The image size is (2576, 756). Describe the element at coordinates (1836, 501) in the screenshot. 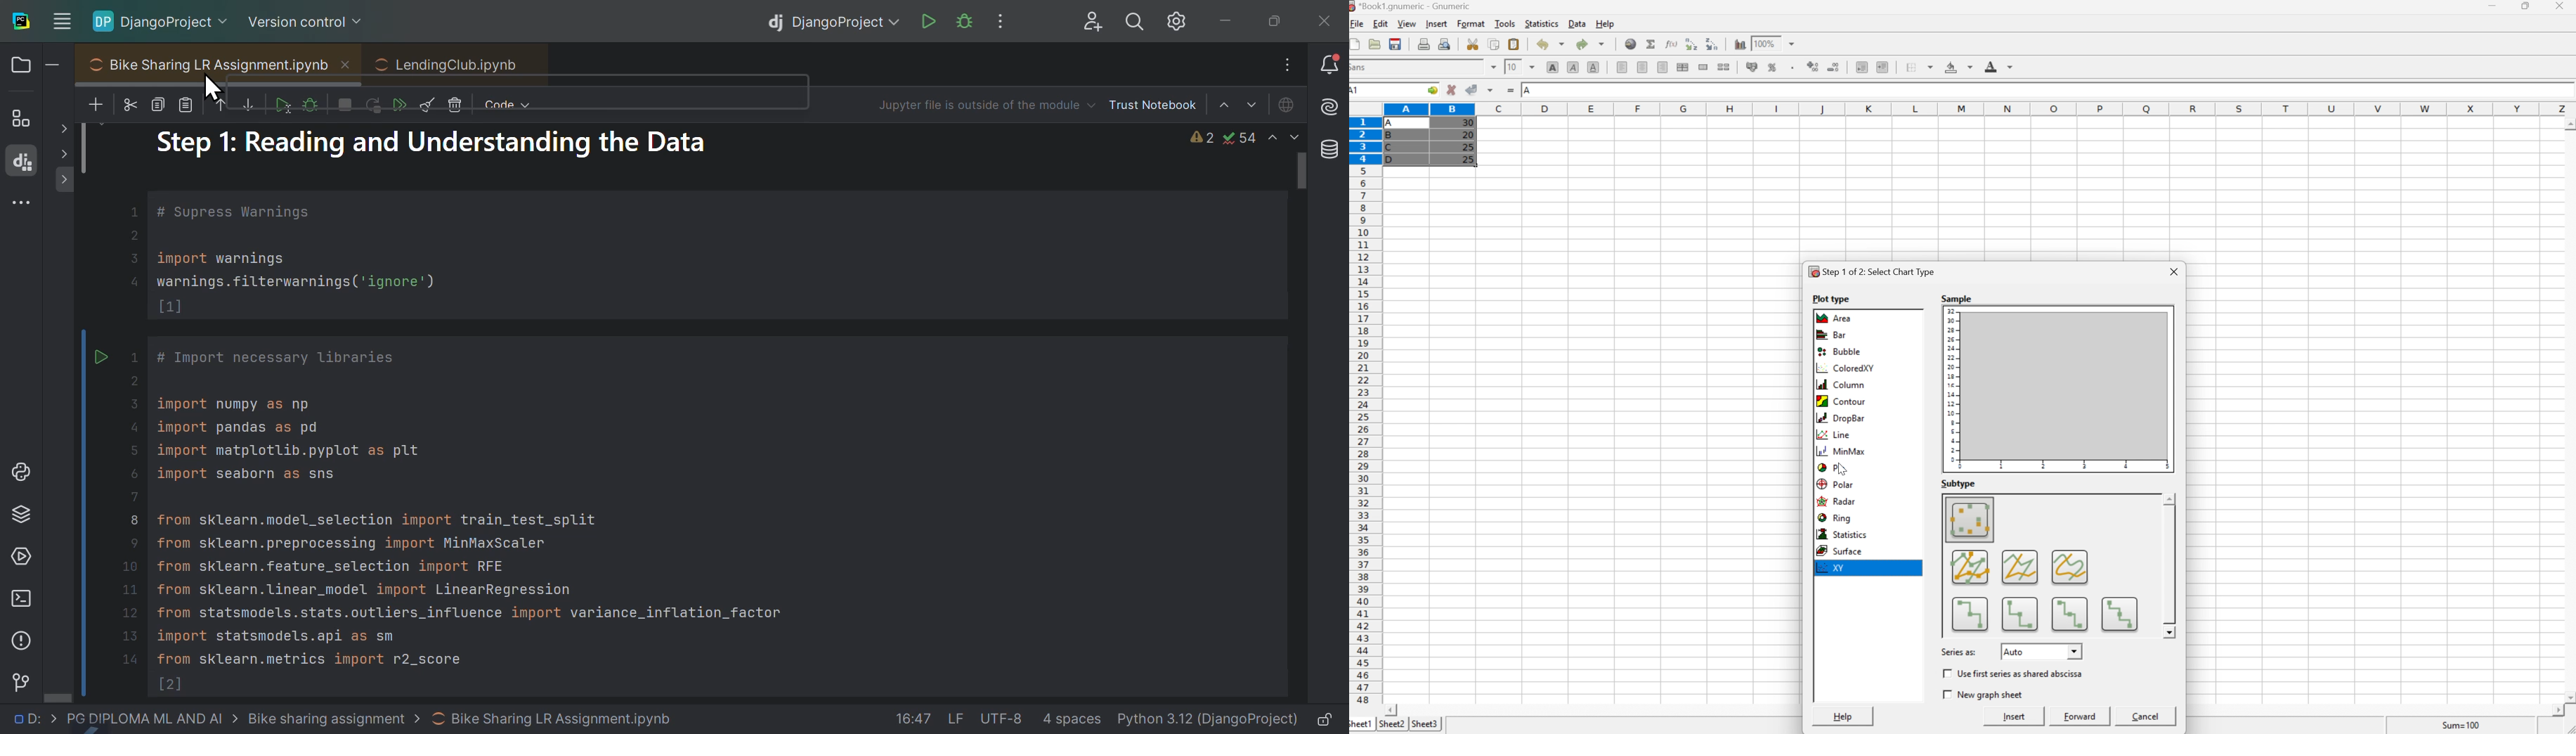

I see `Radar` at that location.